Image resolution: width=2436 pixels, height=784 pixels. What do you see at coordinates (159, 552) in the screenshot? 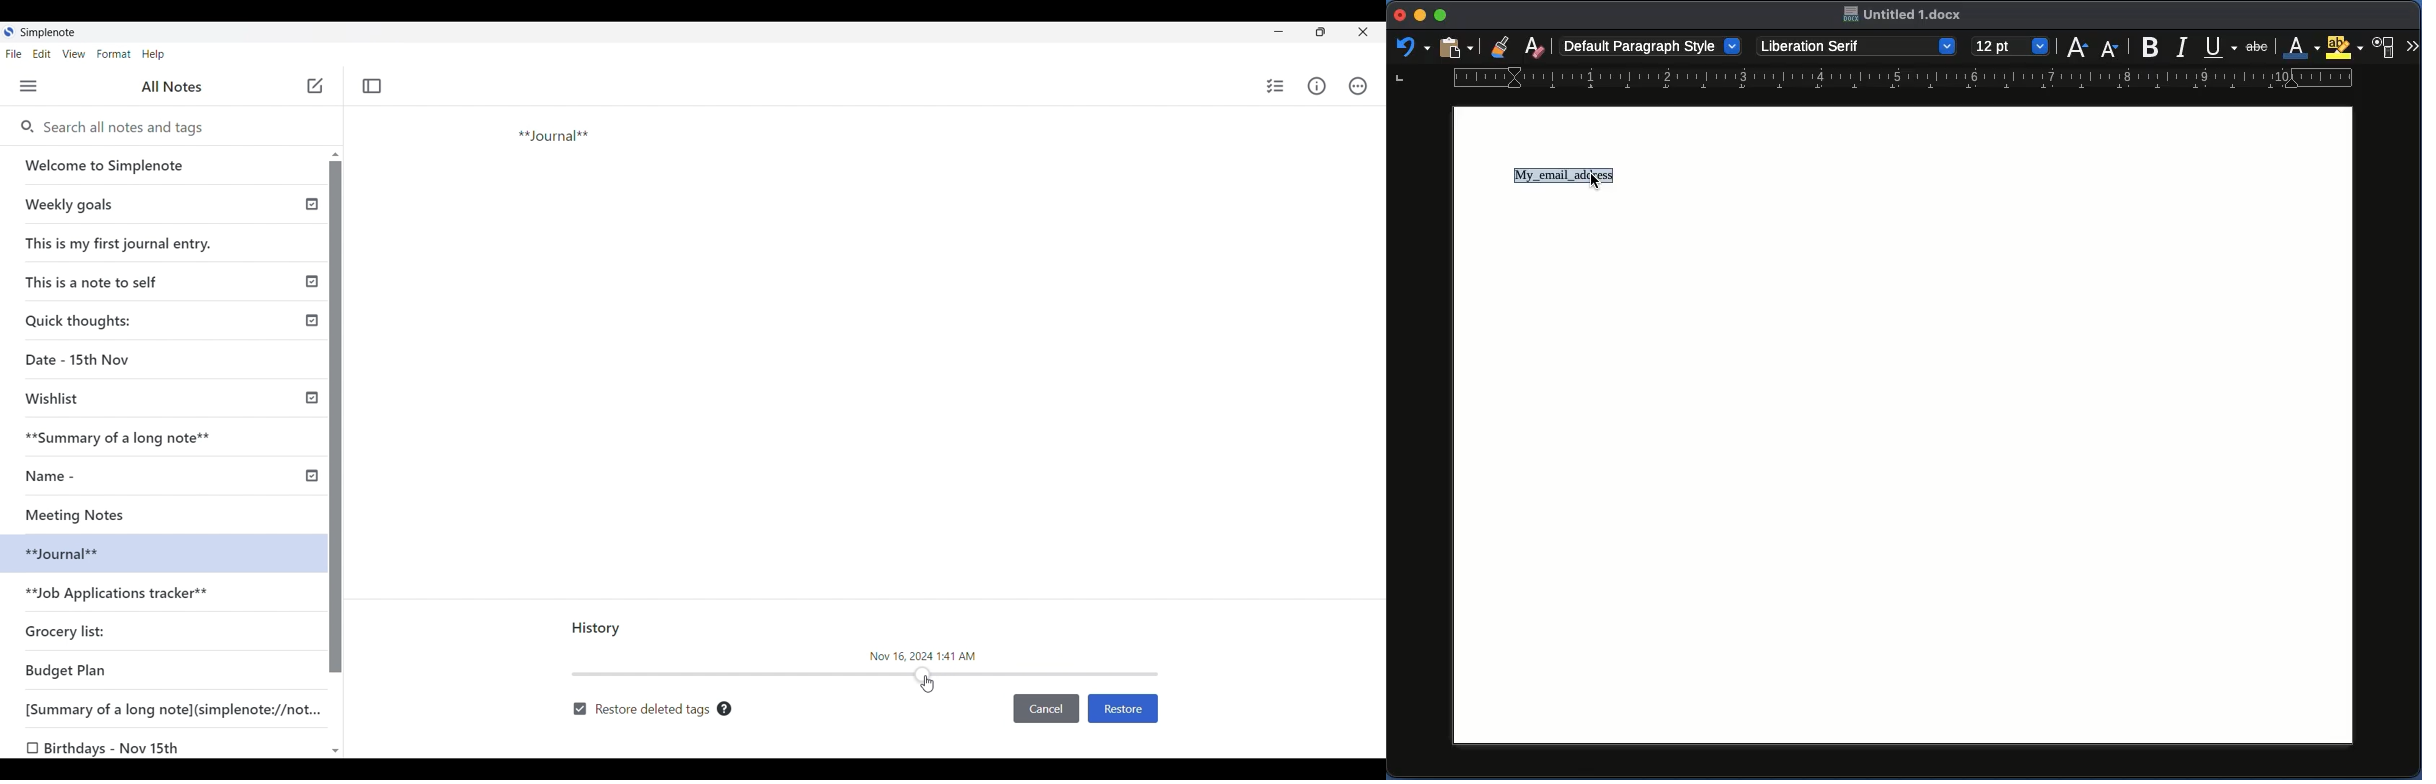
I see `selected note` at bounding box center [159, 552].